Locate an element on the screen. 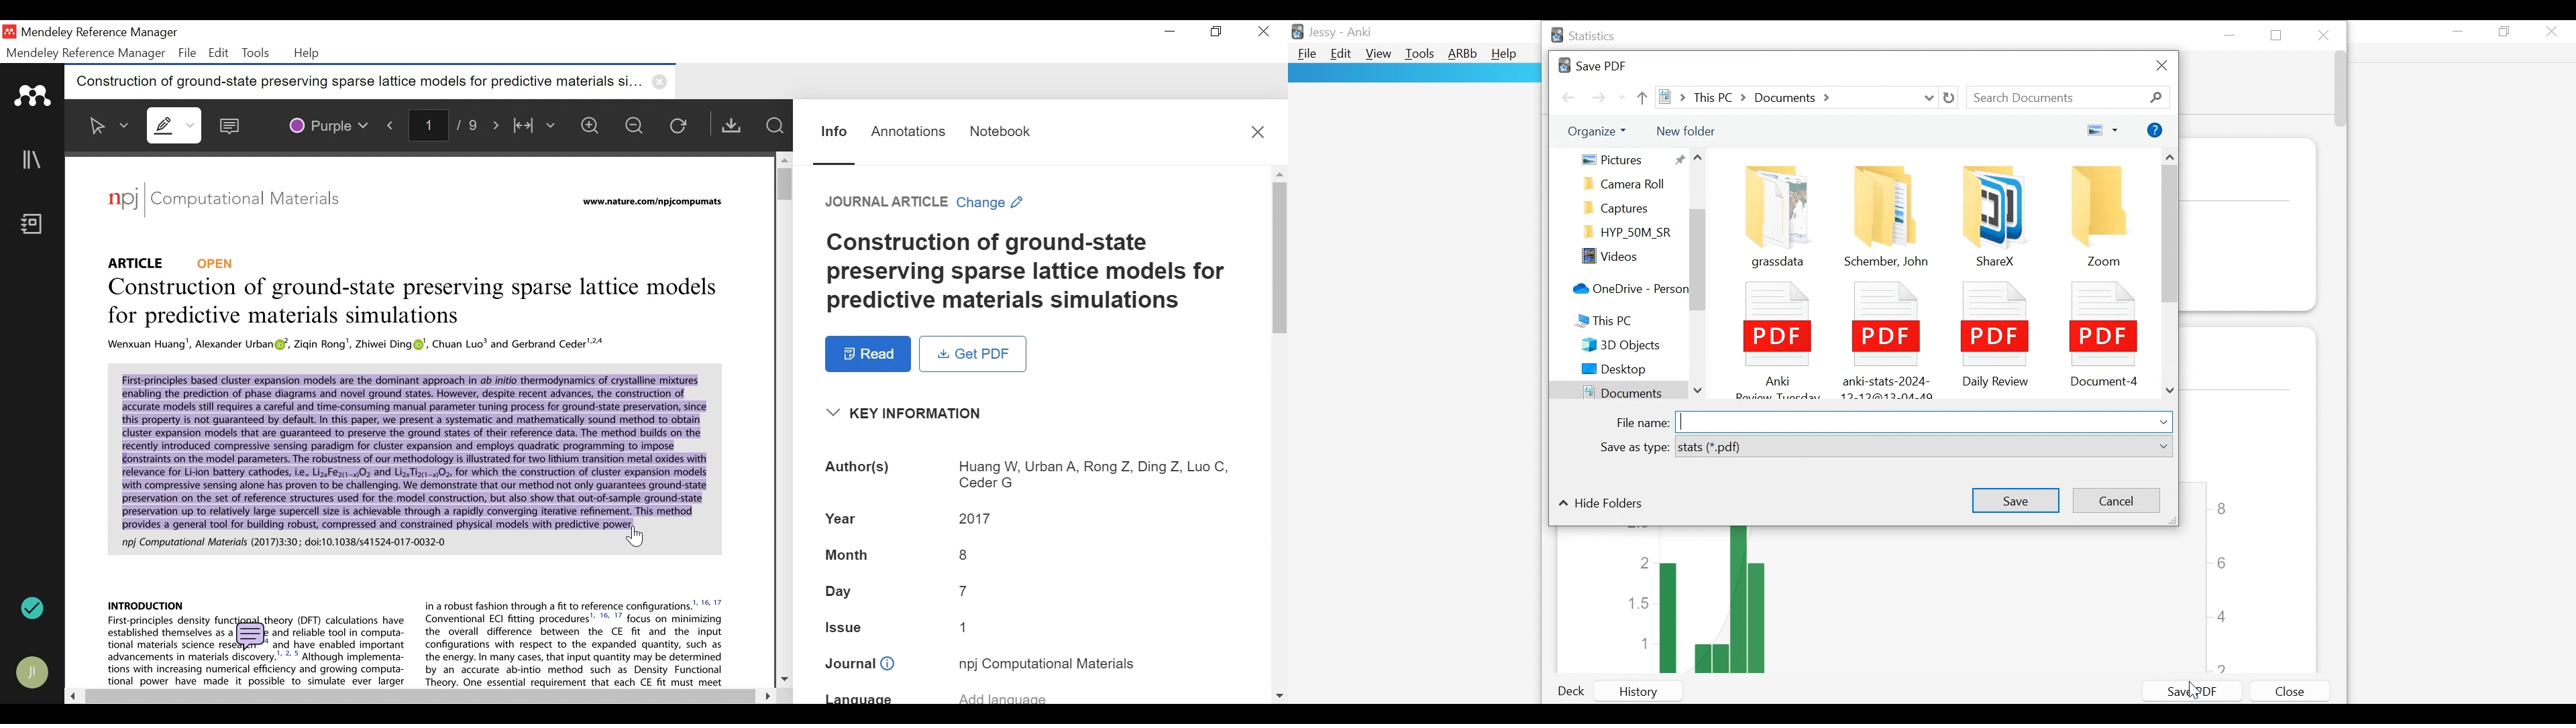 This screenshot has height=728, width=2576. scroll down is located at coordinates (1699, 387).